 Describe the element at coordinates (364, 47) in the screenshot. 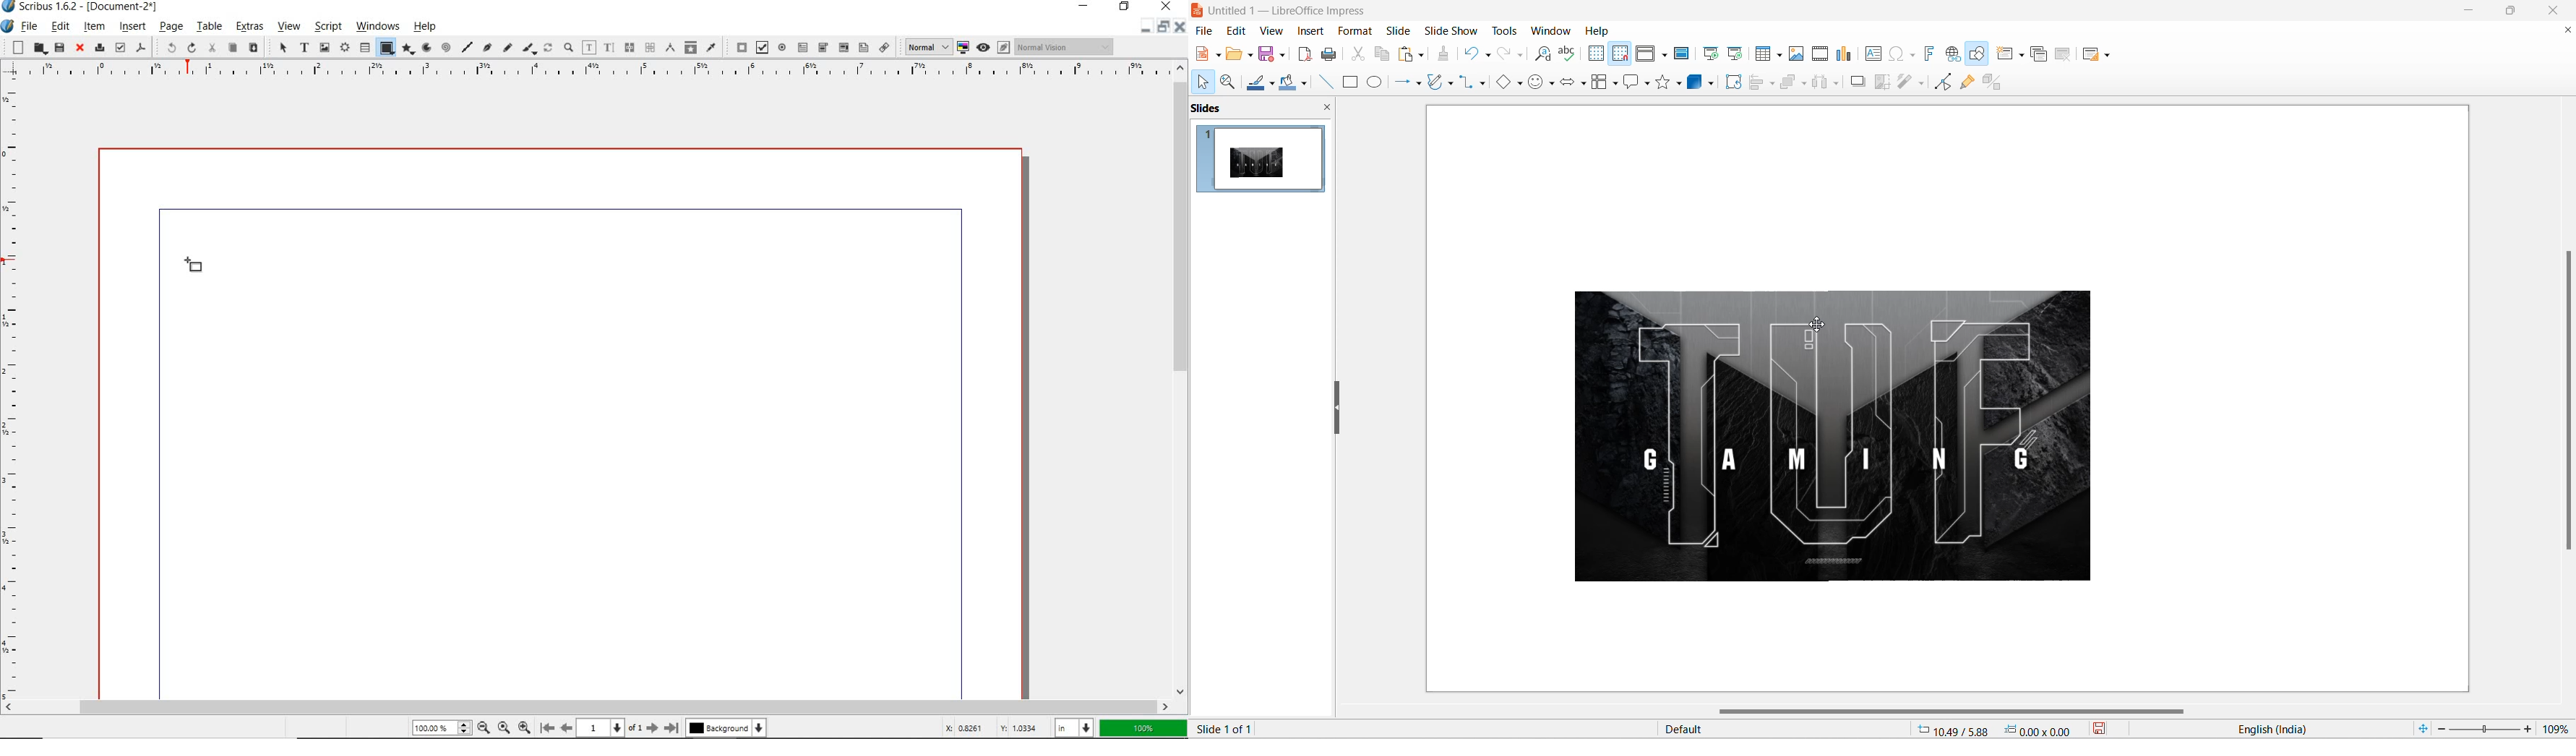

I see `table` at that location.